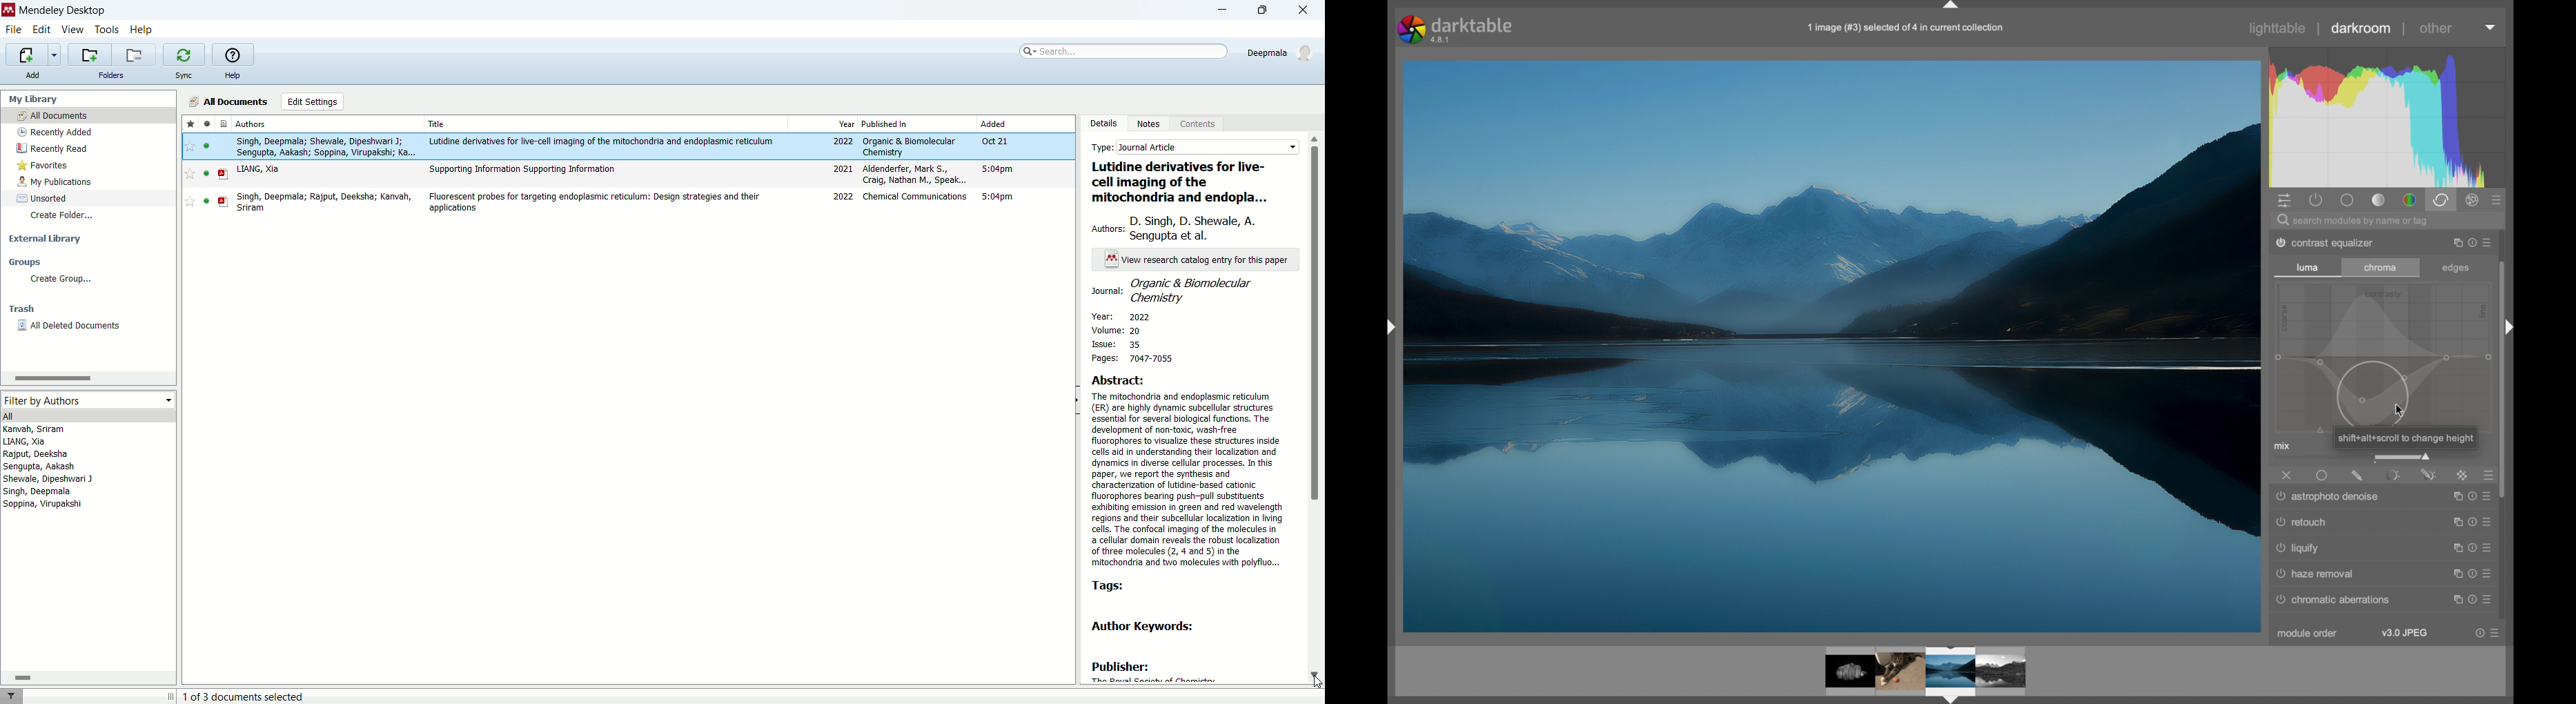 This screenshot has height=728, width=2576. Describe the element at coordinates (1216, 12) in the screenshot. I see `minimize` at that location.